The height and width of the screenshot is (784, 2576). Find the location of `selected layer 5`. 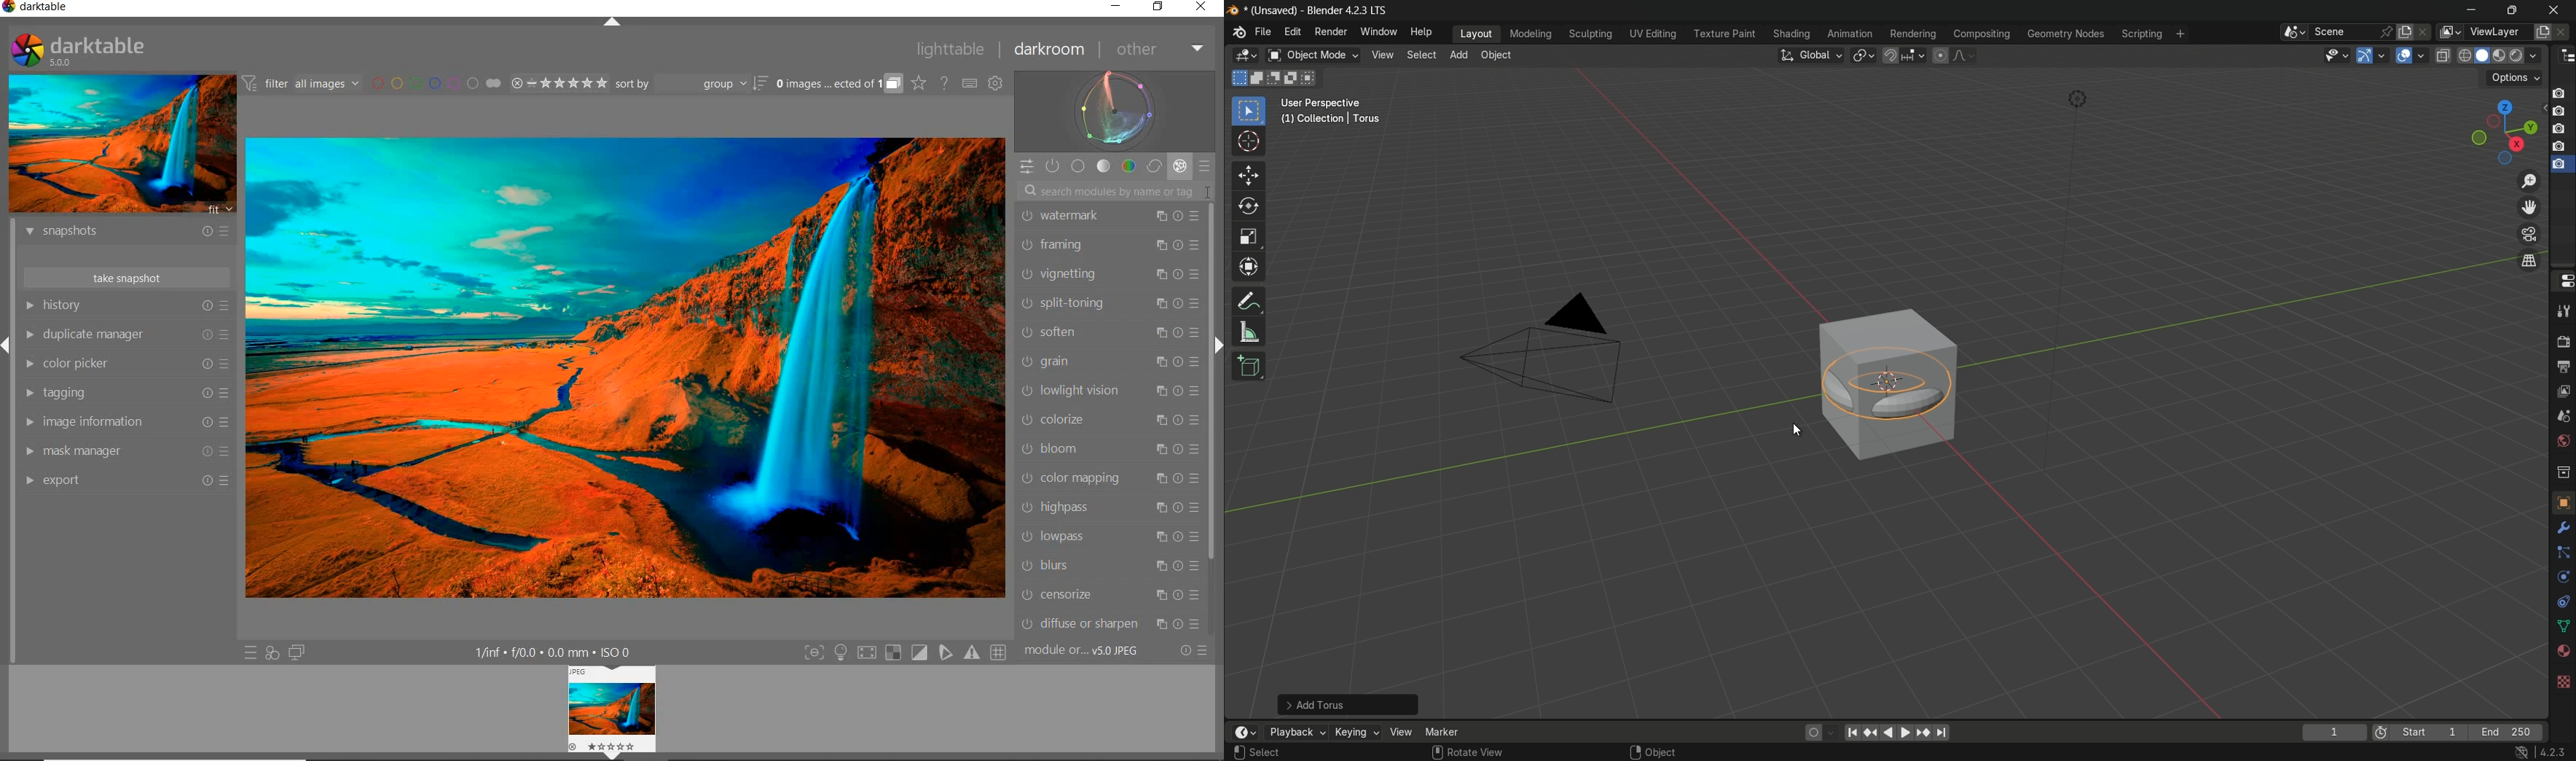

selected layer 5 is located at coordinates (2560, 166).